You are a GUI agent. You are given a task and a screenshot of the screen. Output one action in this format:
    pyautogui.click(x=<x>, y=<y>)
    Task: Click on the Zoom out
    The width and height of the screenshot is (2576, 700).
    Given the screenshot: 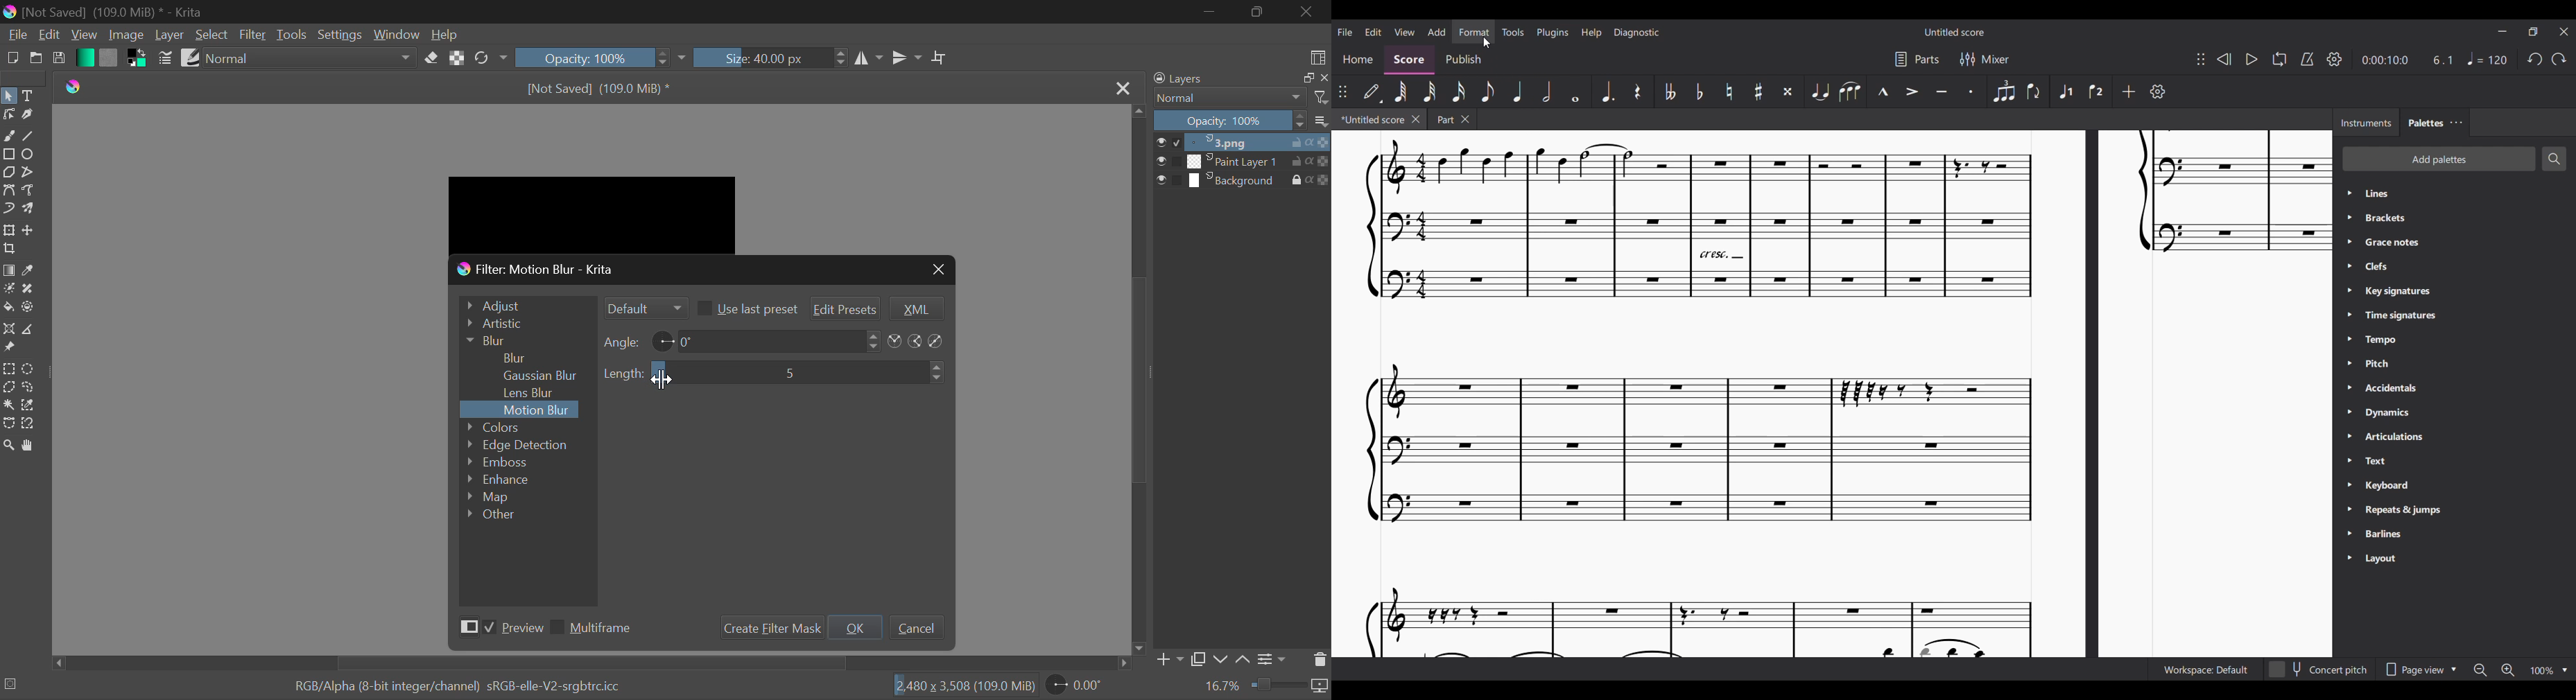 What is the action you would take?
    pyautogui.click(x=2480, y=670)
    